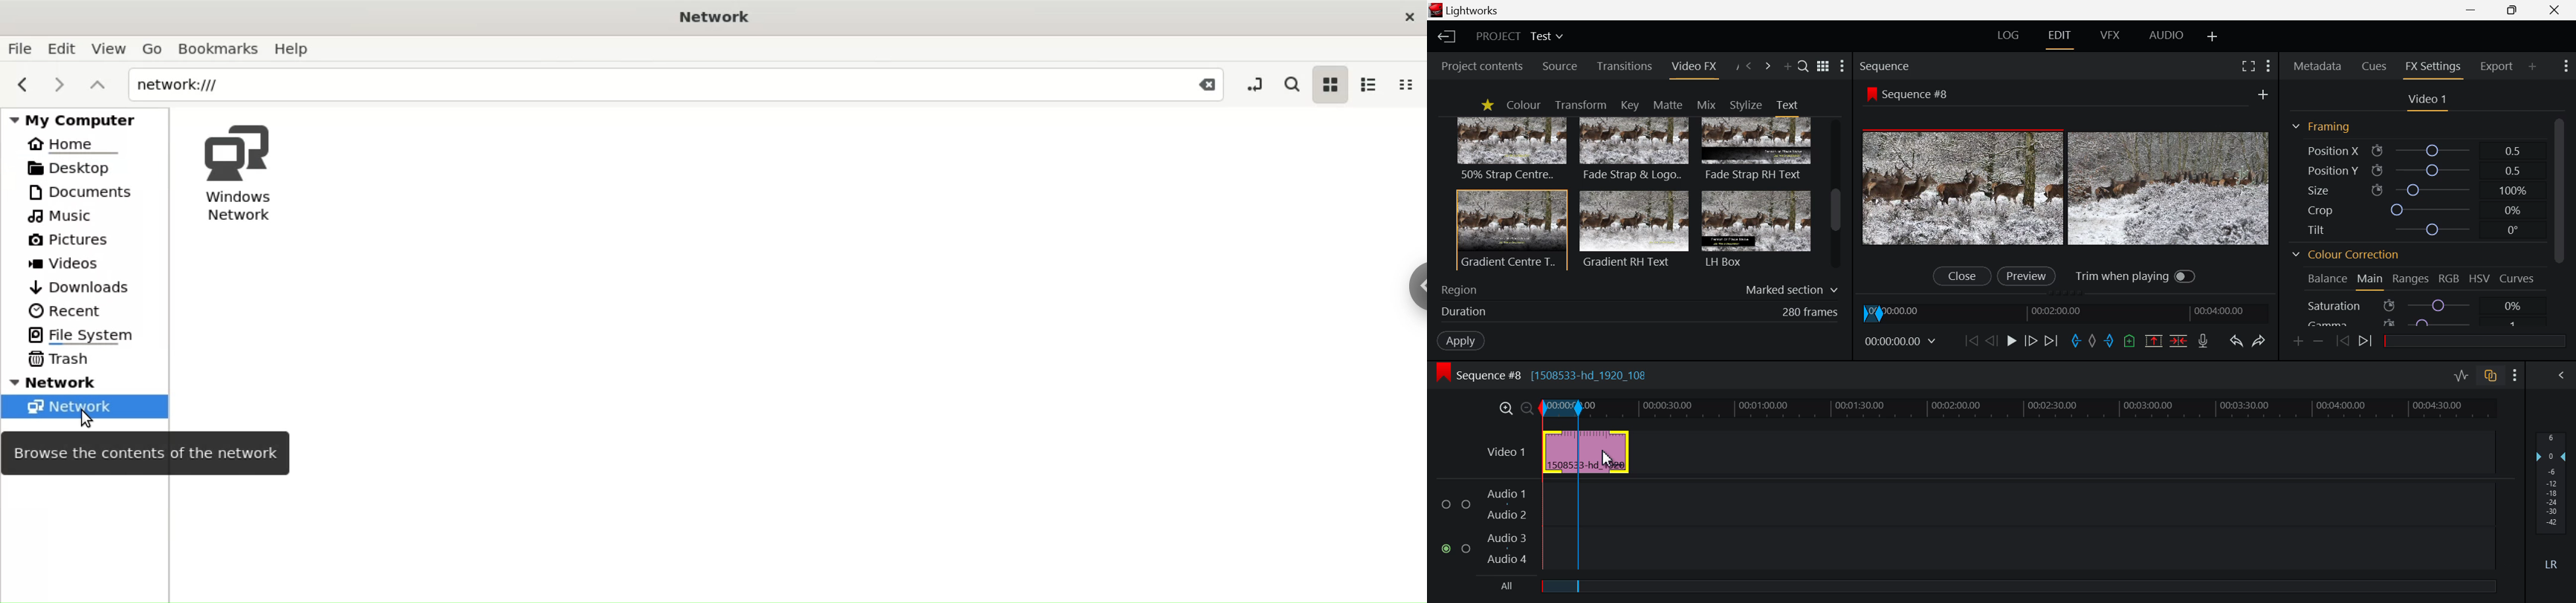  What do you see at coordinates (1523, 105) in the screenshot?
I see `Colour` at bounding box center [1523, 105].